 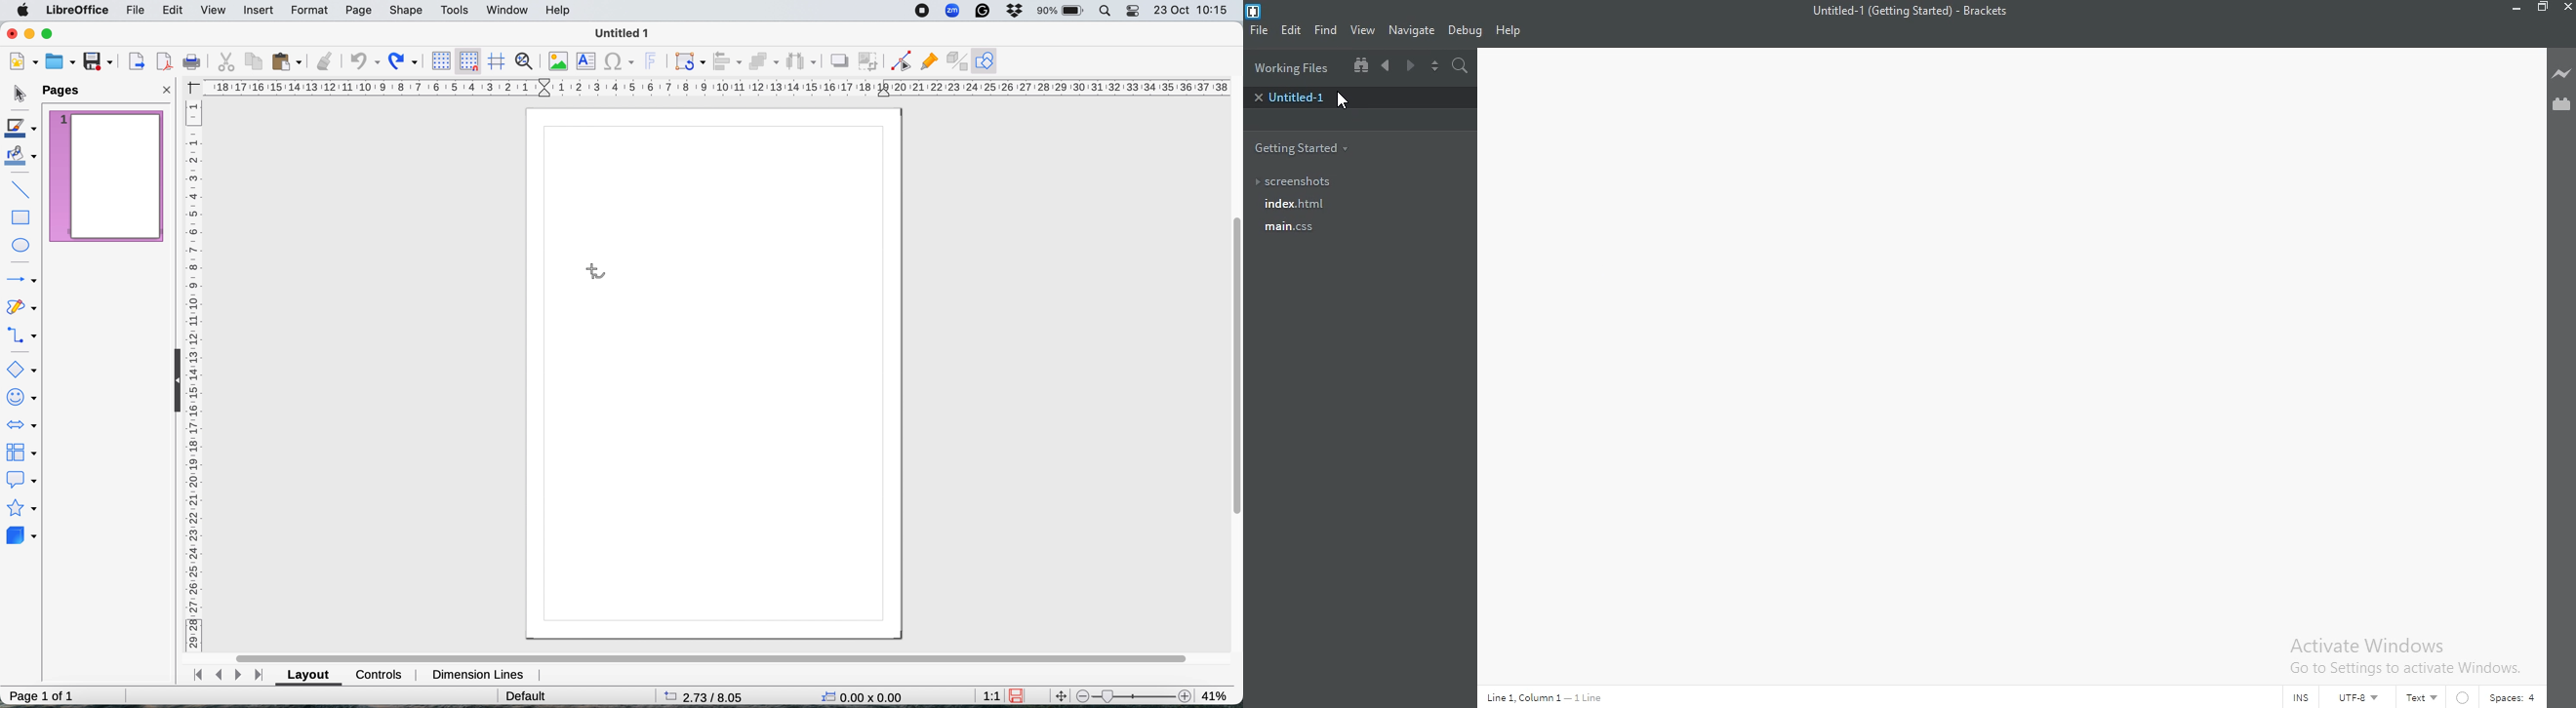 I want to click on file name, so click(x=628, y=32).